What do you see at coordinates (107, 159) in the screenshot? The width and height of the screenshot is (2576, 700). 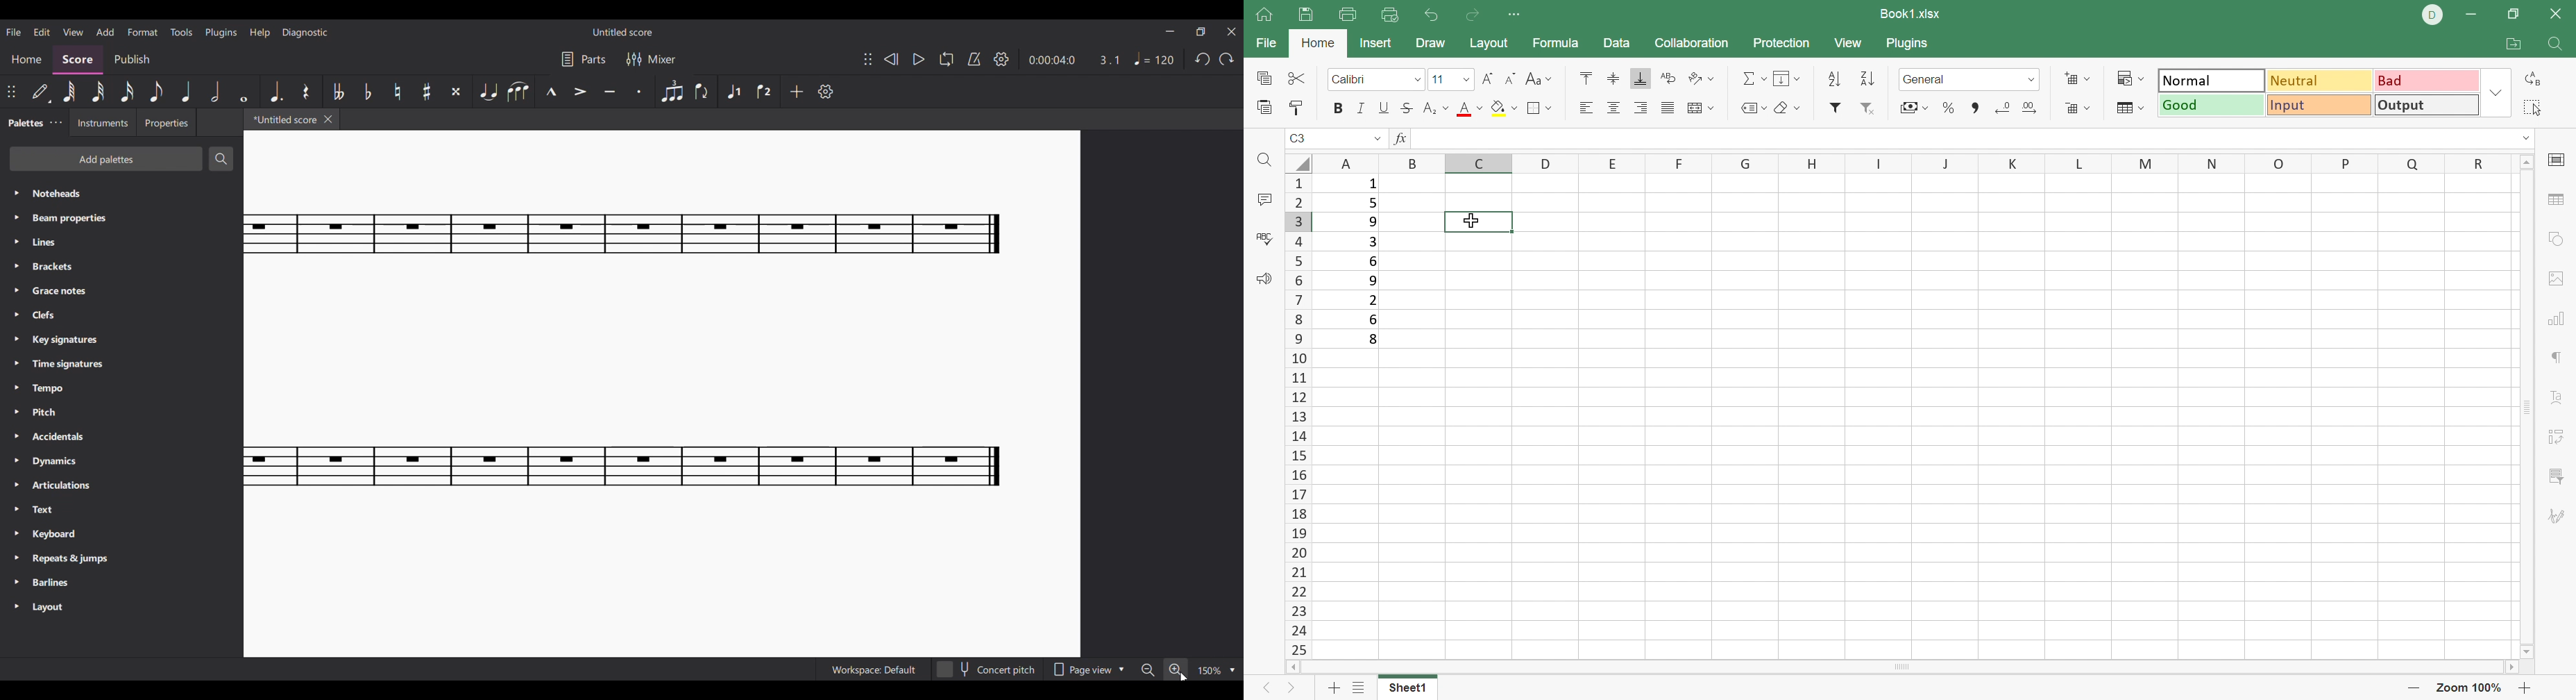 I see `Add palettes` at bounding box center [107, 159].